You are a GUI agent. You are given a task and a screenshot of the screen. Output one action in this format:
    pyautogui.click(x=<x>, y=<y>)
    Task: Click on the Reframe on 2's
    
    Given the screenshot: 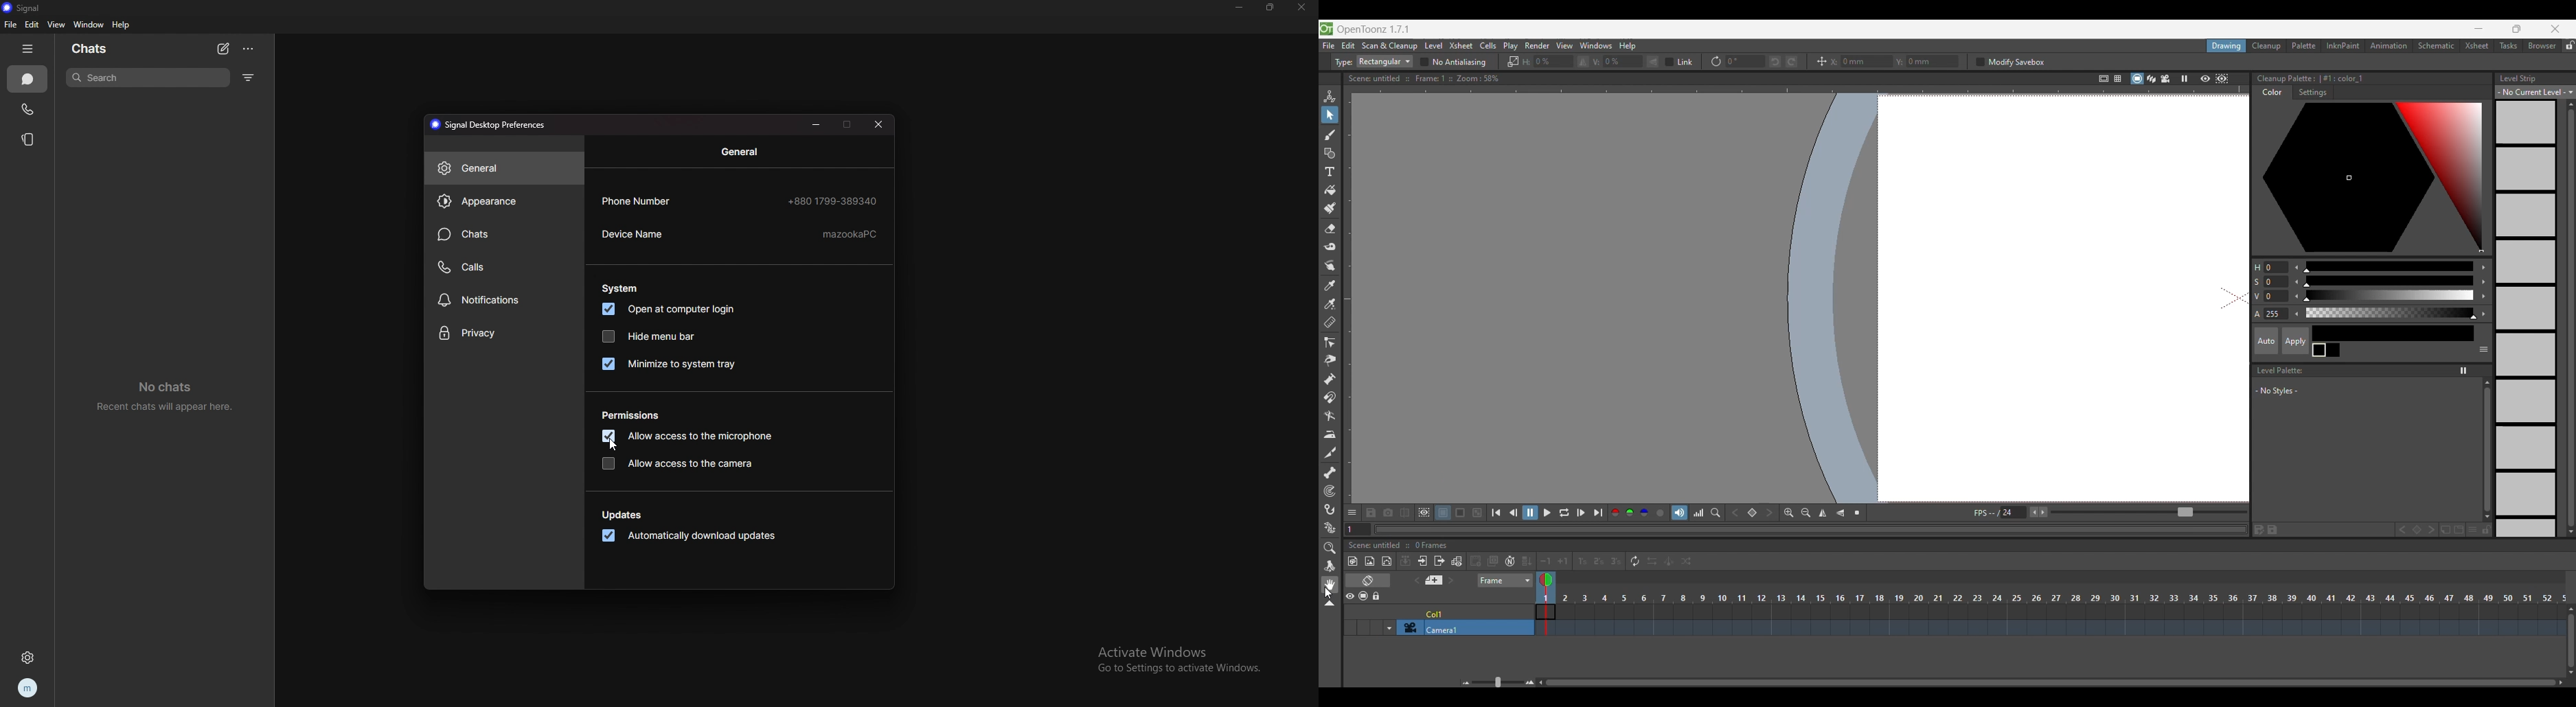 What is the action you would take?
    pyautogui.click(x=1599, y=561)
    